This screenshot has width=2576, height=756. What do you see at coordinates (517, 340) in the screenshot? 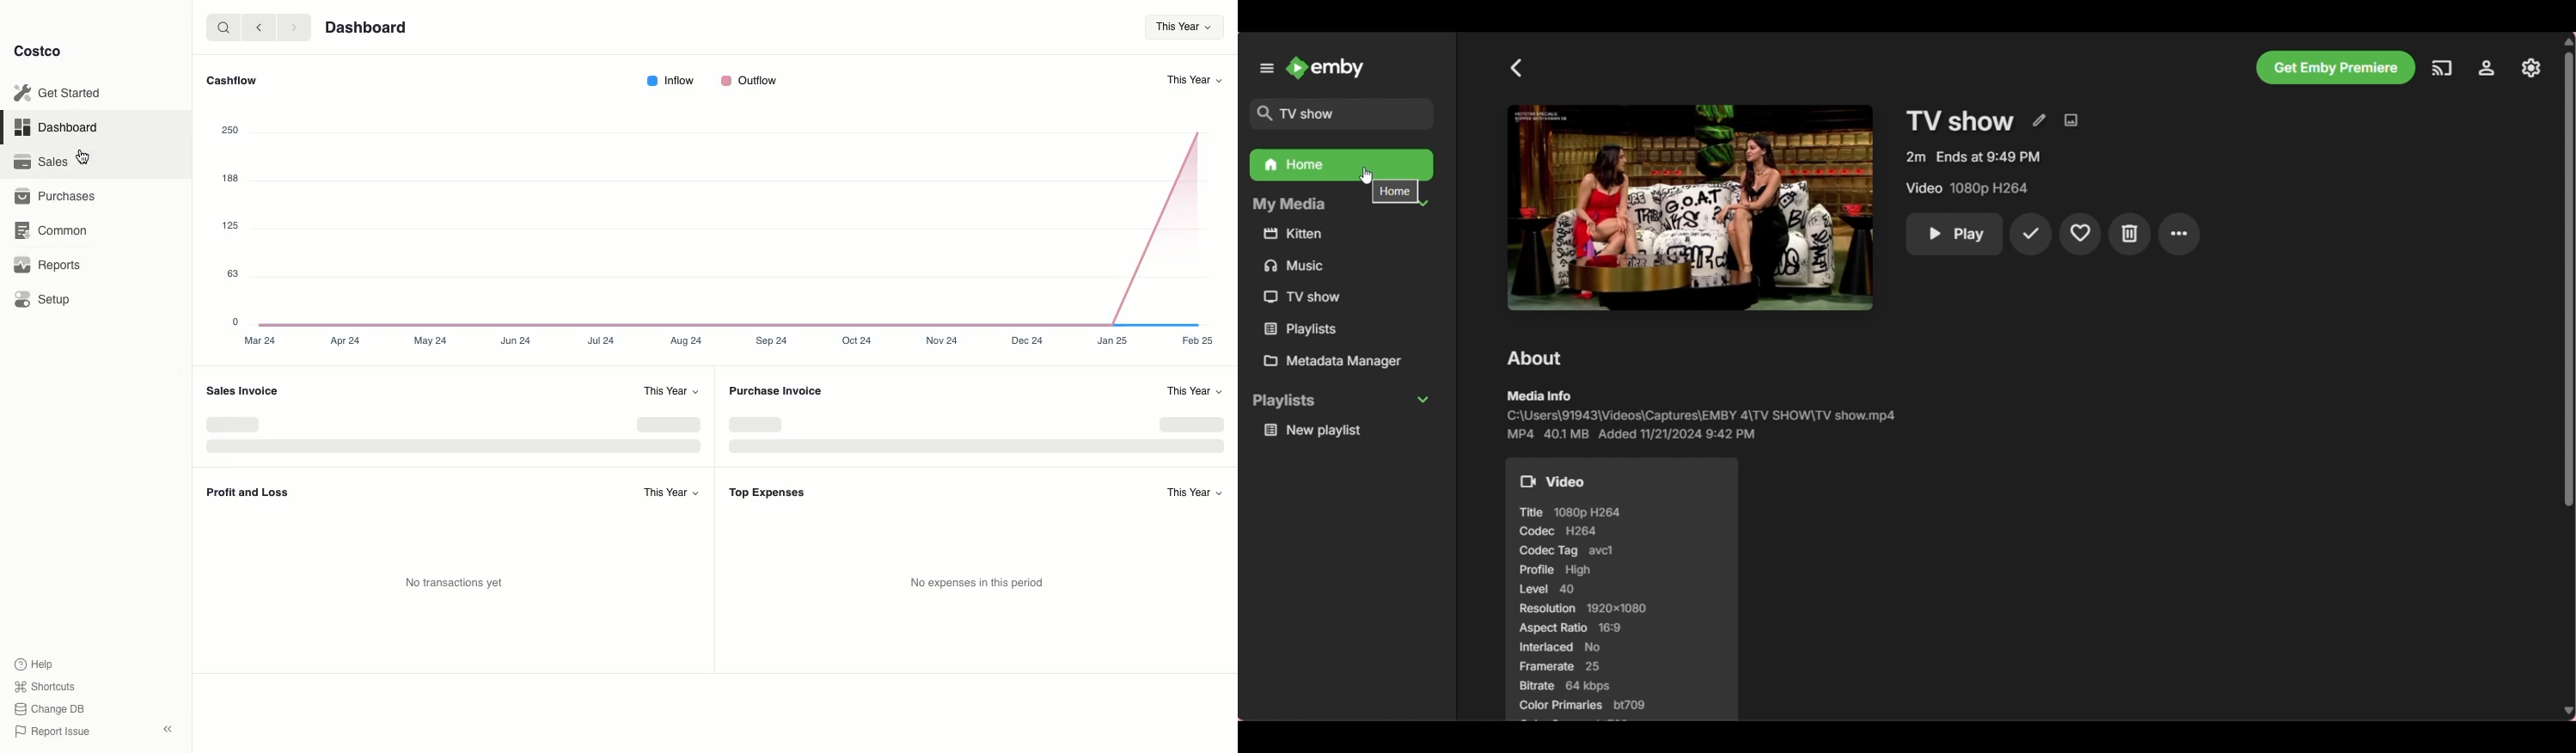
I see `Jun 24` at bounding box center [517, 340].